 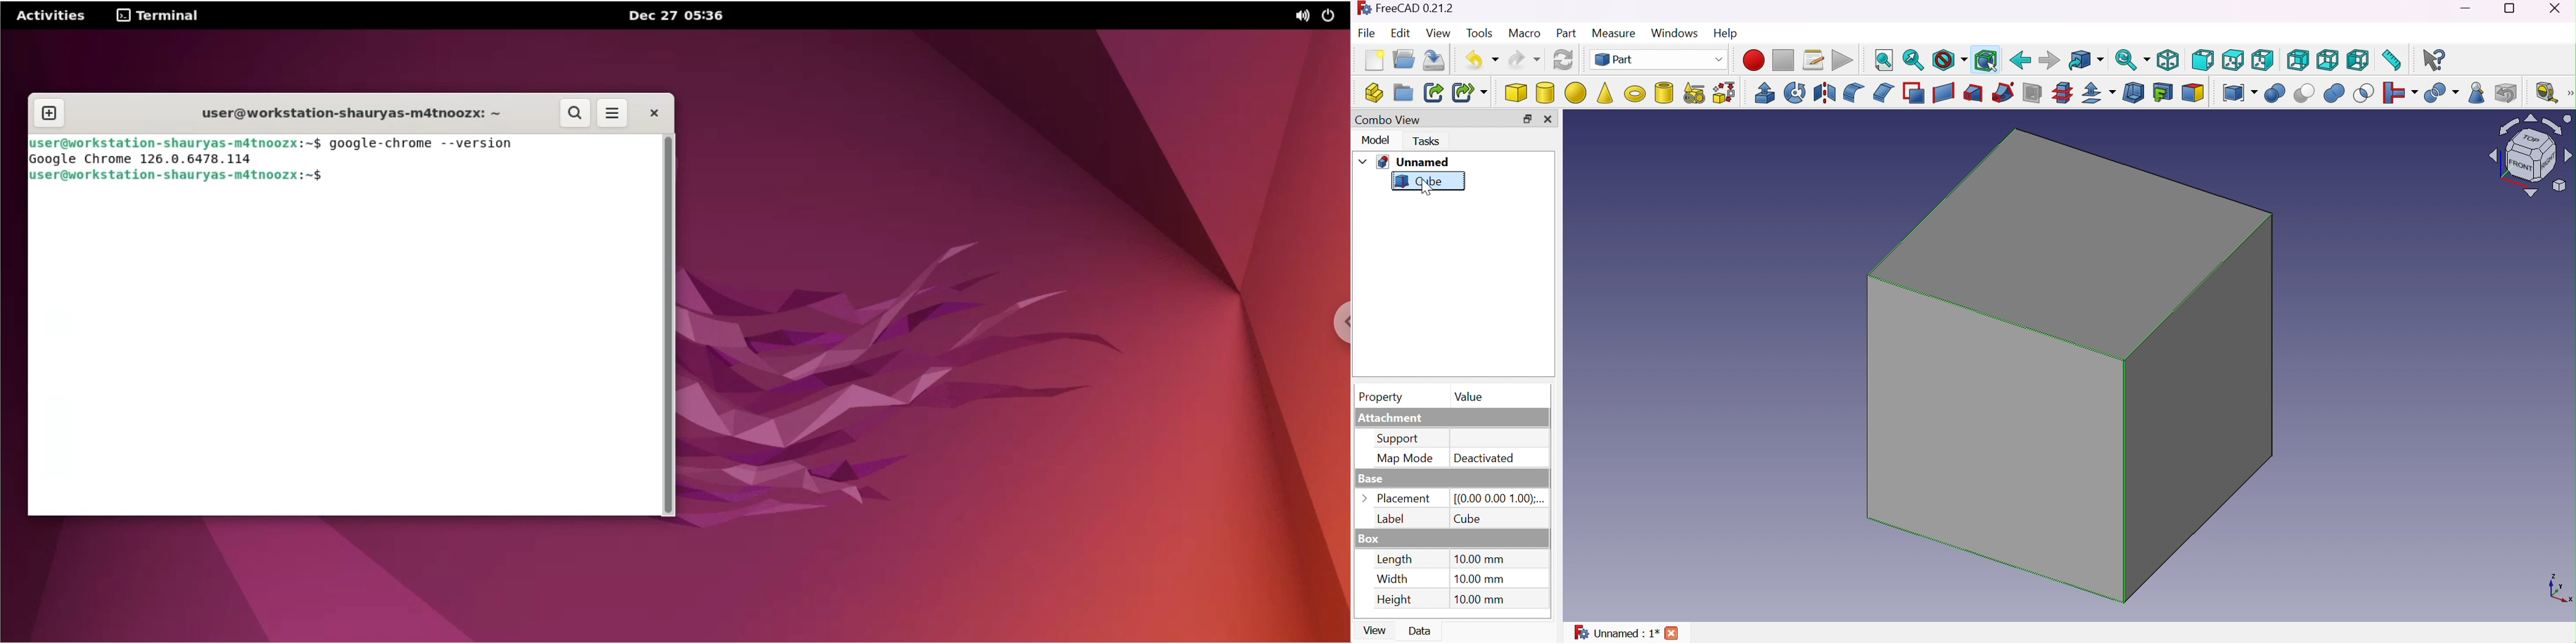 I want to click on Box, so click(x=1369, y=539).